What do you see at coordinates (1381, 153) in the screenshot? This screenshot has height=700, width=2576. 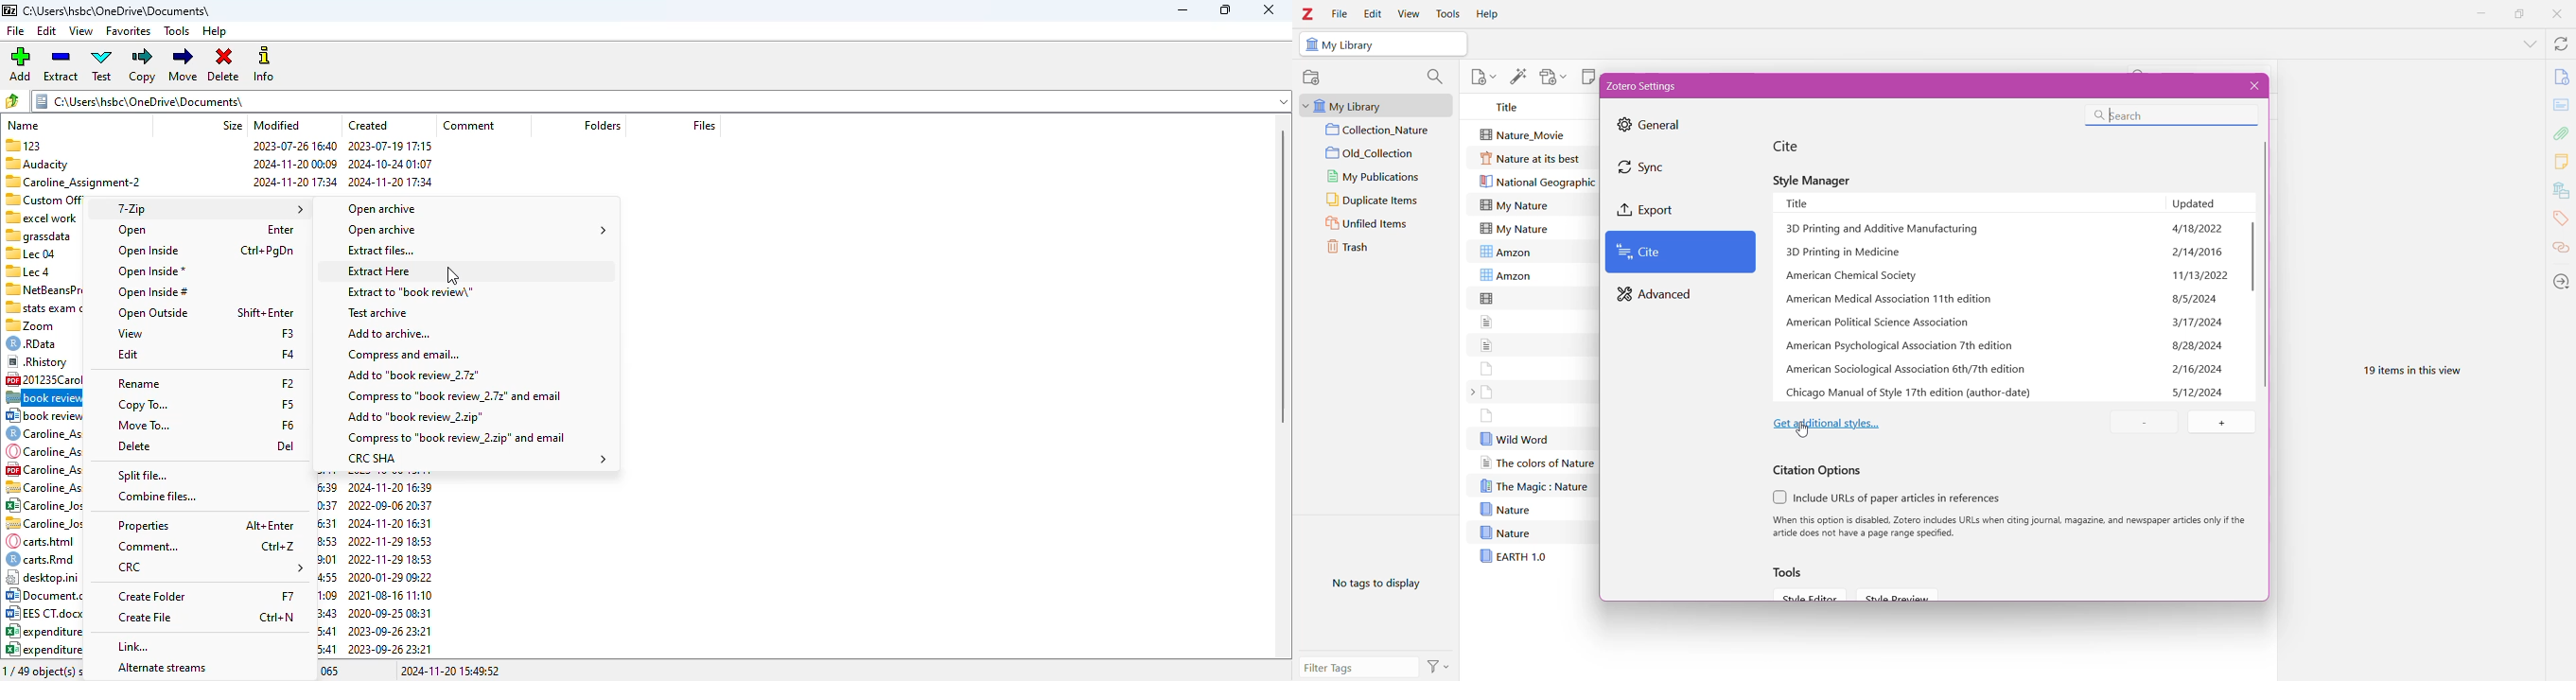 I see `Collection 2` at bounding box center [1381, 153].